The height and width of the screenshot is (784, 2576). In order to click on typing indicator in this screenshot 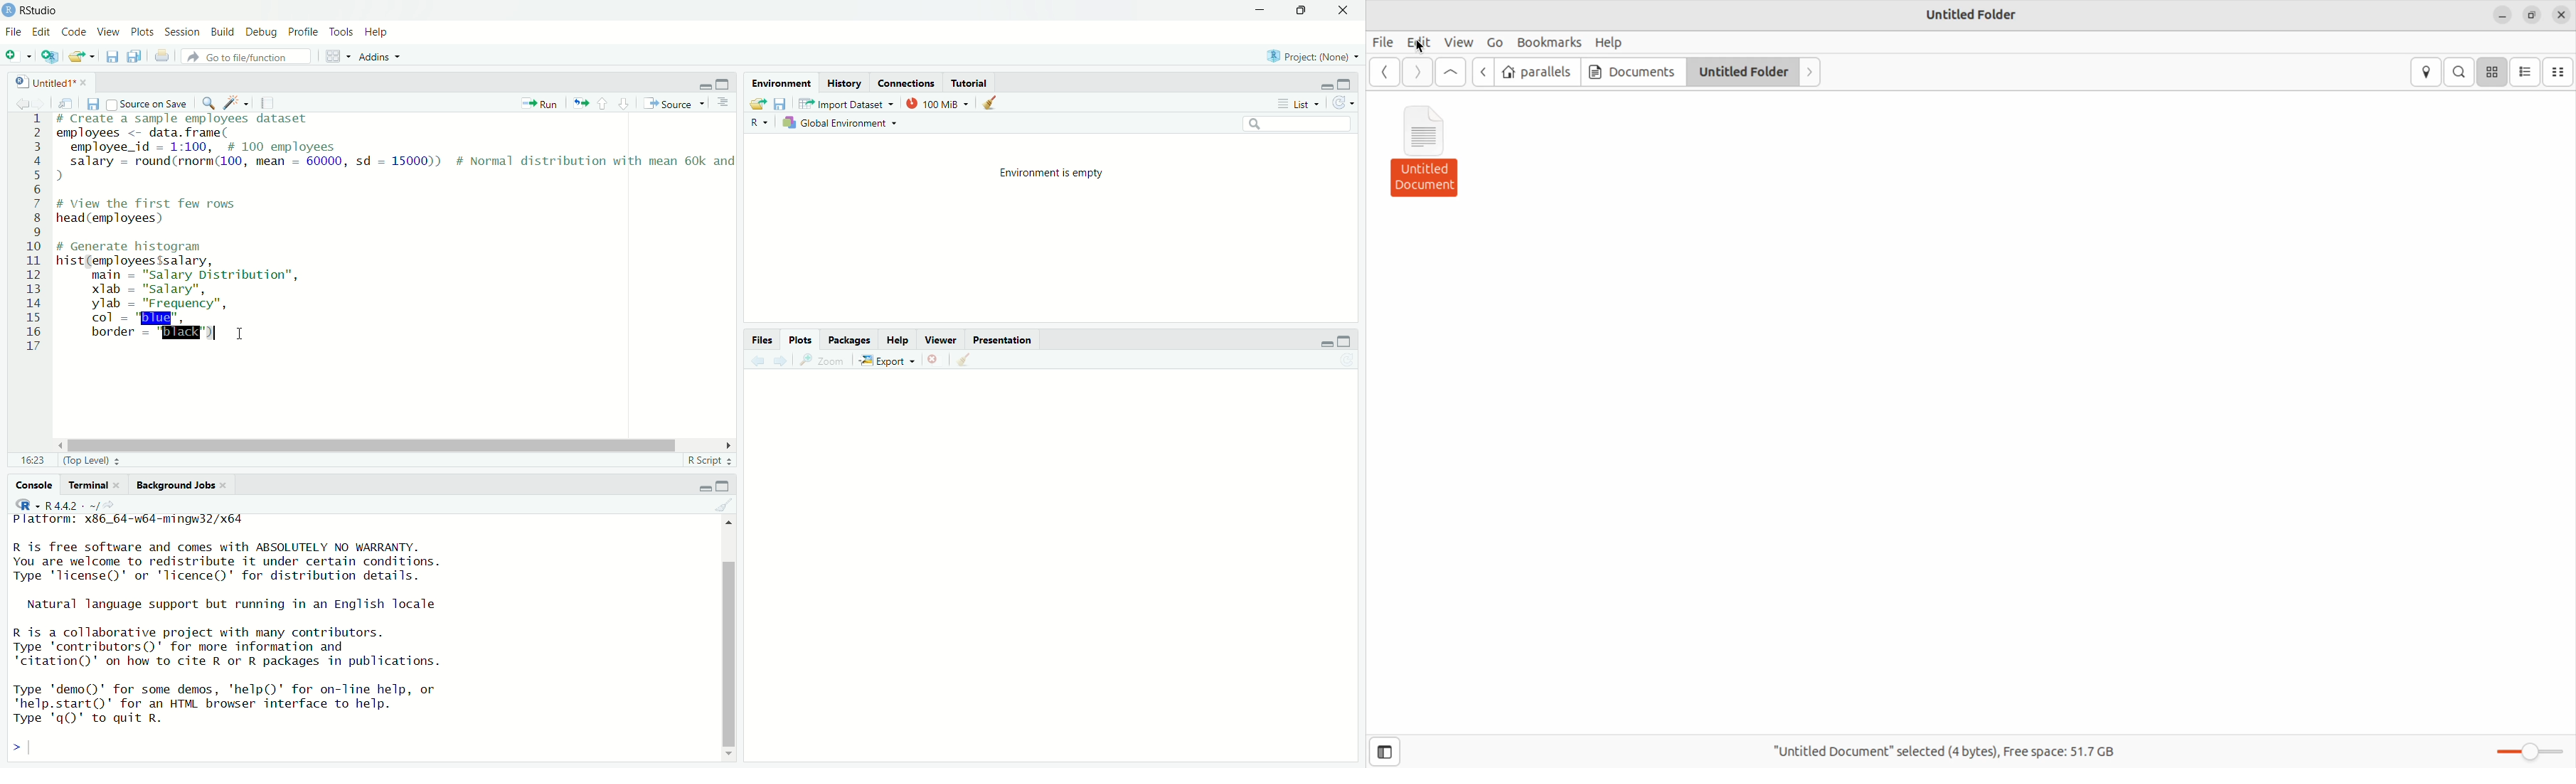, I will do `click(218, 334)`.